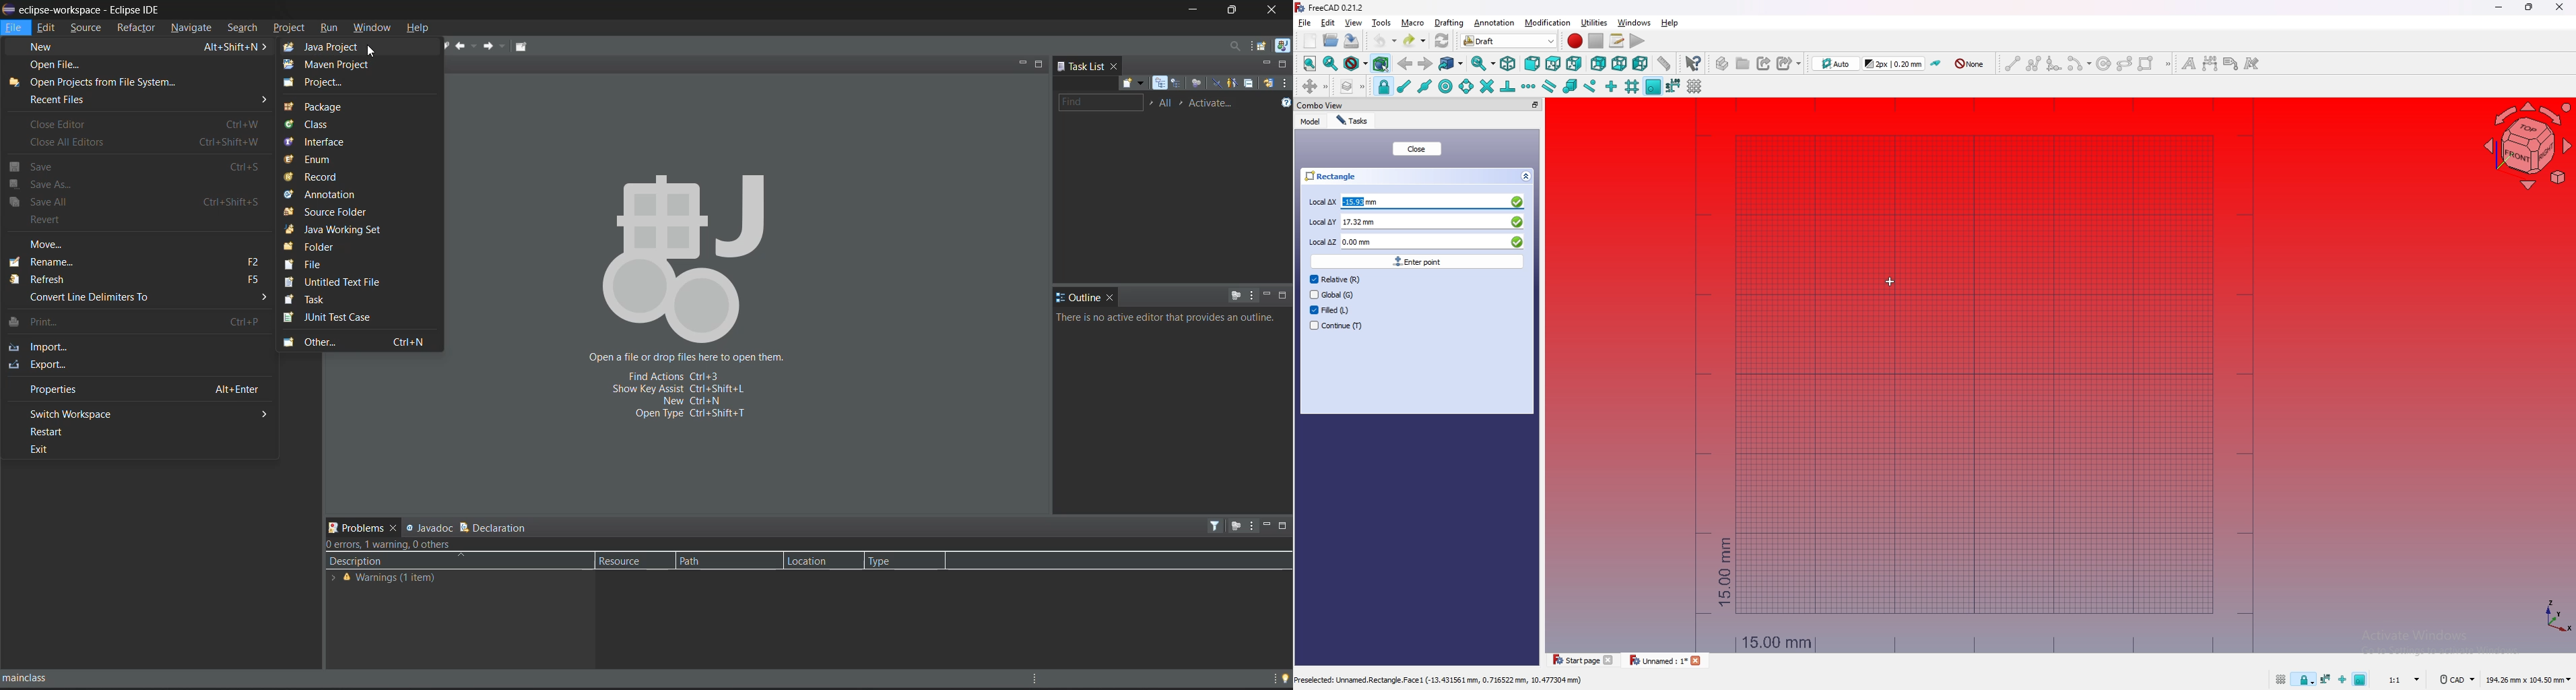  What do you see at coordinates (1352, 41) in the screenshot?
I see `save` at bounding box center [1352, 41].